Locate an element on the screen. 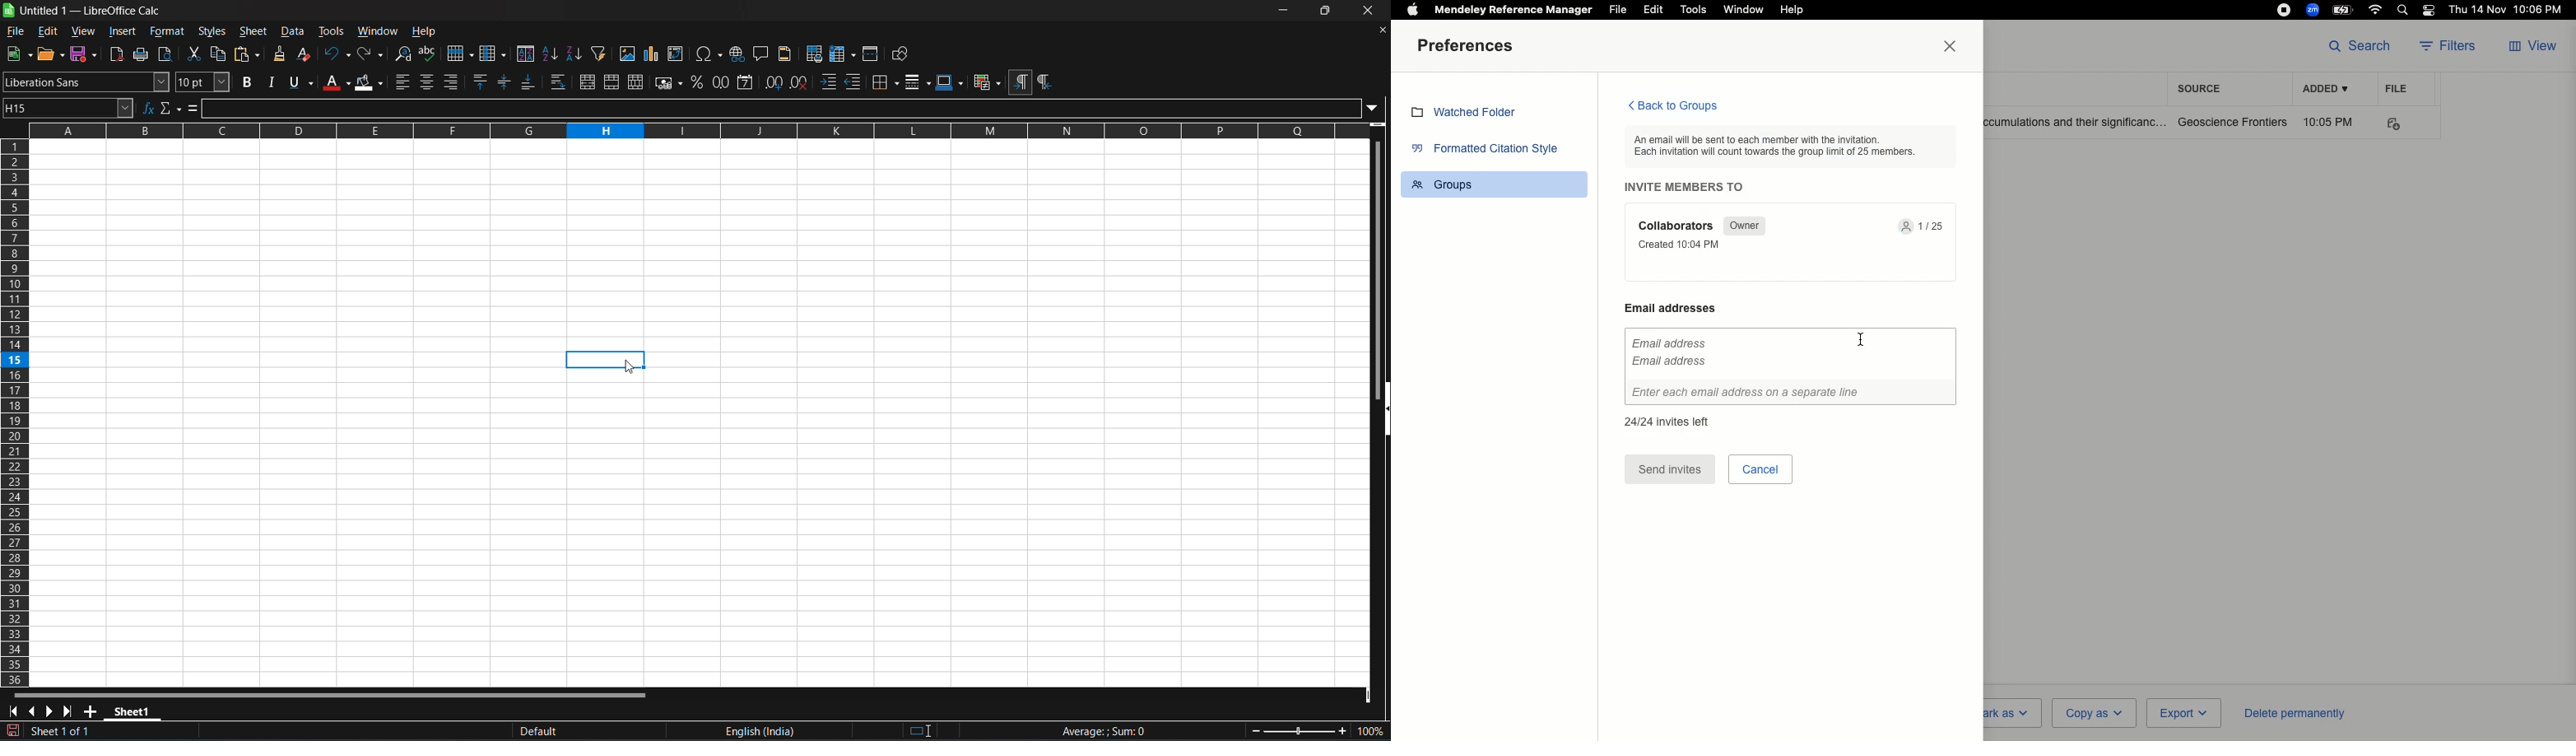 This screenshot has height=756, width=2576. toggle print view is located at coordinates (167, 54).